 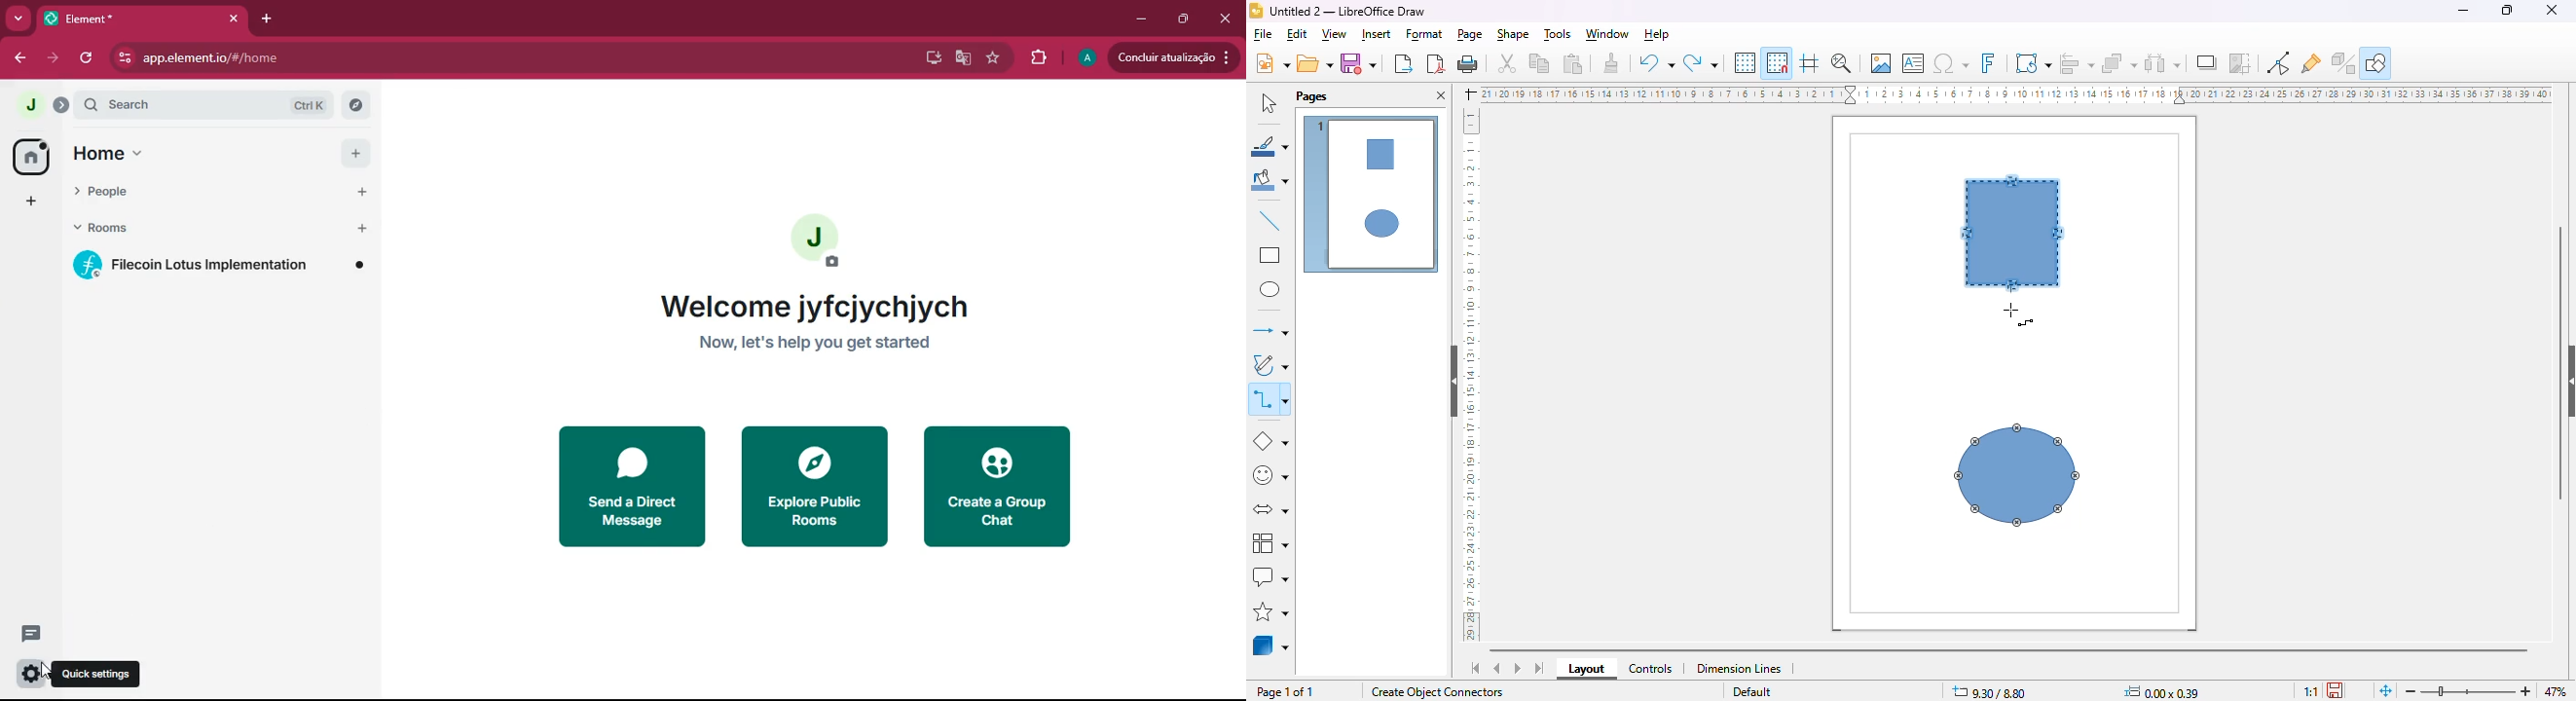 What do you see at coordinates (1497, 668) in the screenshot?
I see `scroll to previous sheet` at bounding box center [1497, 668].